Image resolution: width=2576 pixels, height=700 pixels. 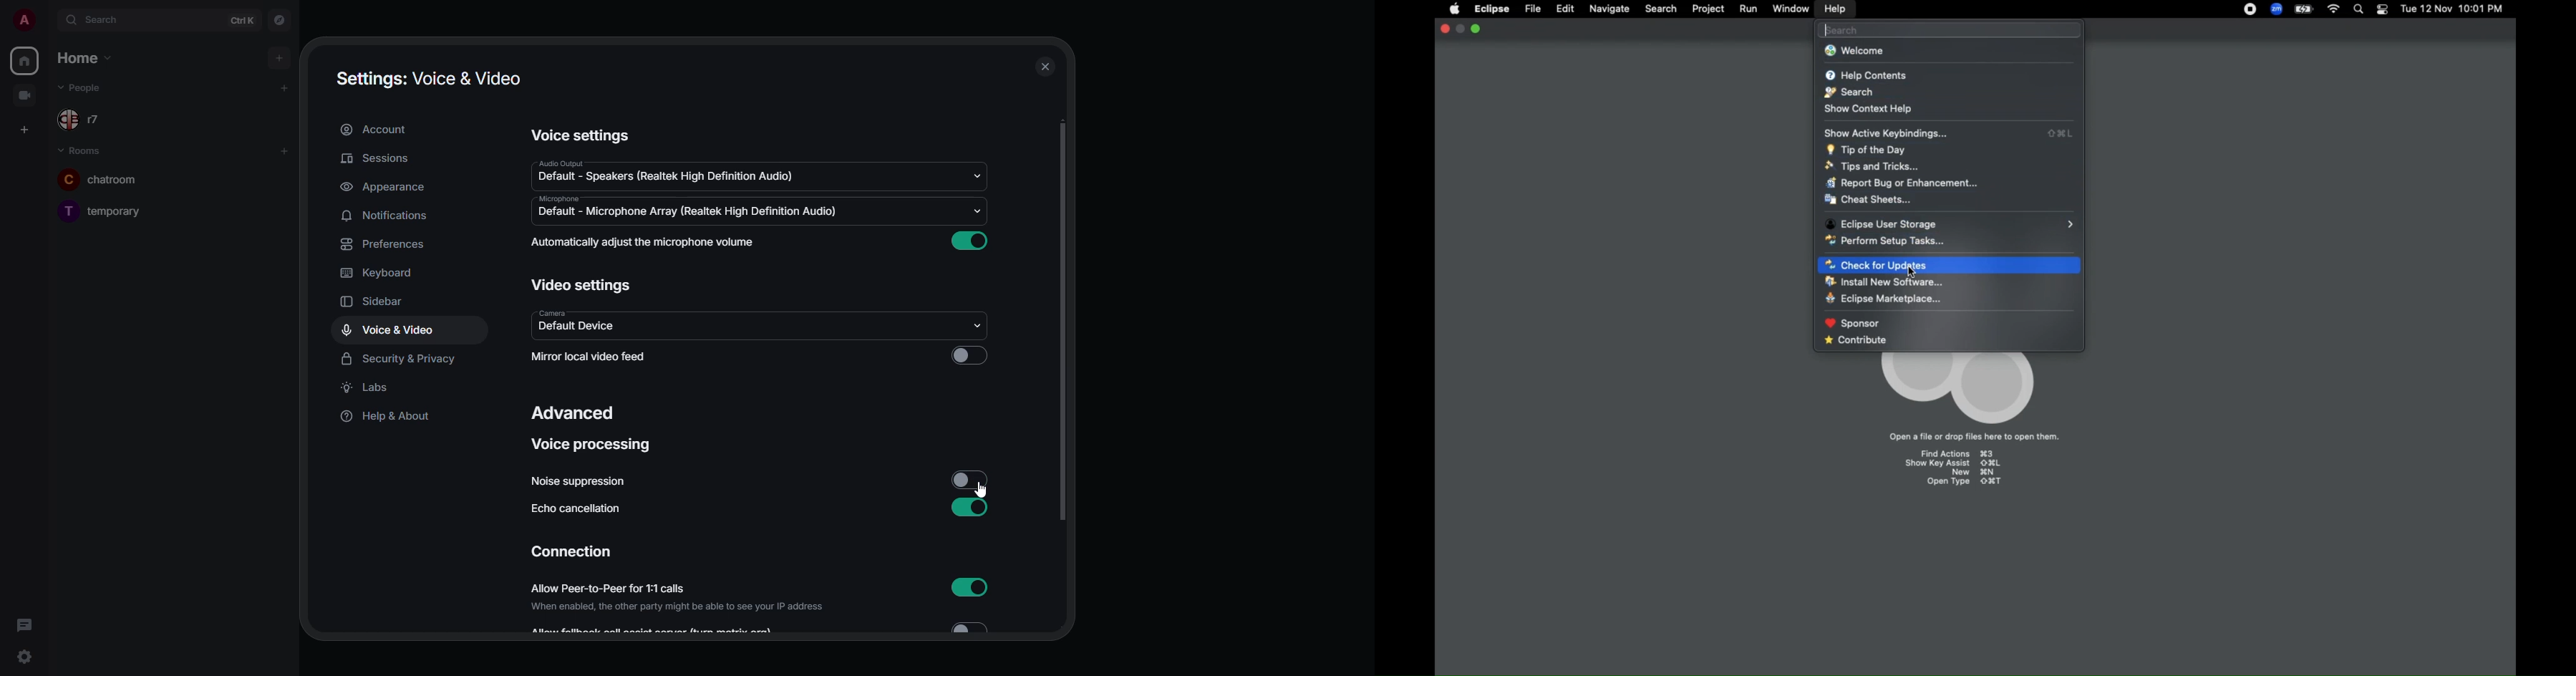 What do you see at coordinates (1950, 265) in the screenshot?
I see `Check for Updates` at bounding box center [1950, 265].